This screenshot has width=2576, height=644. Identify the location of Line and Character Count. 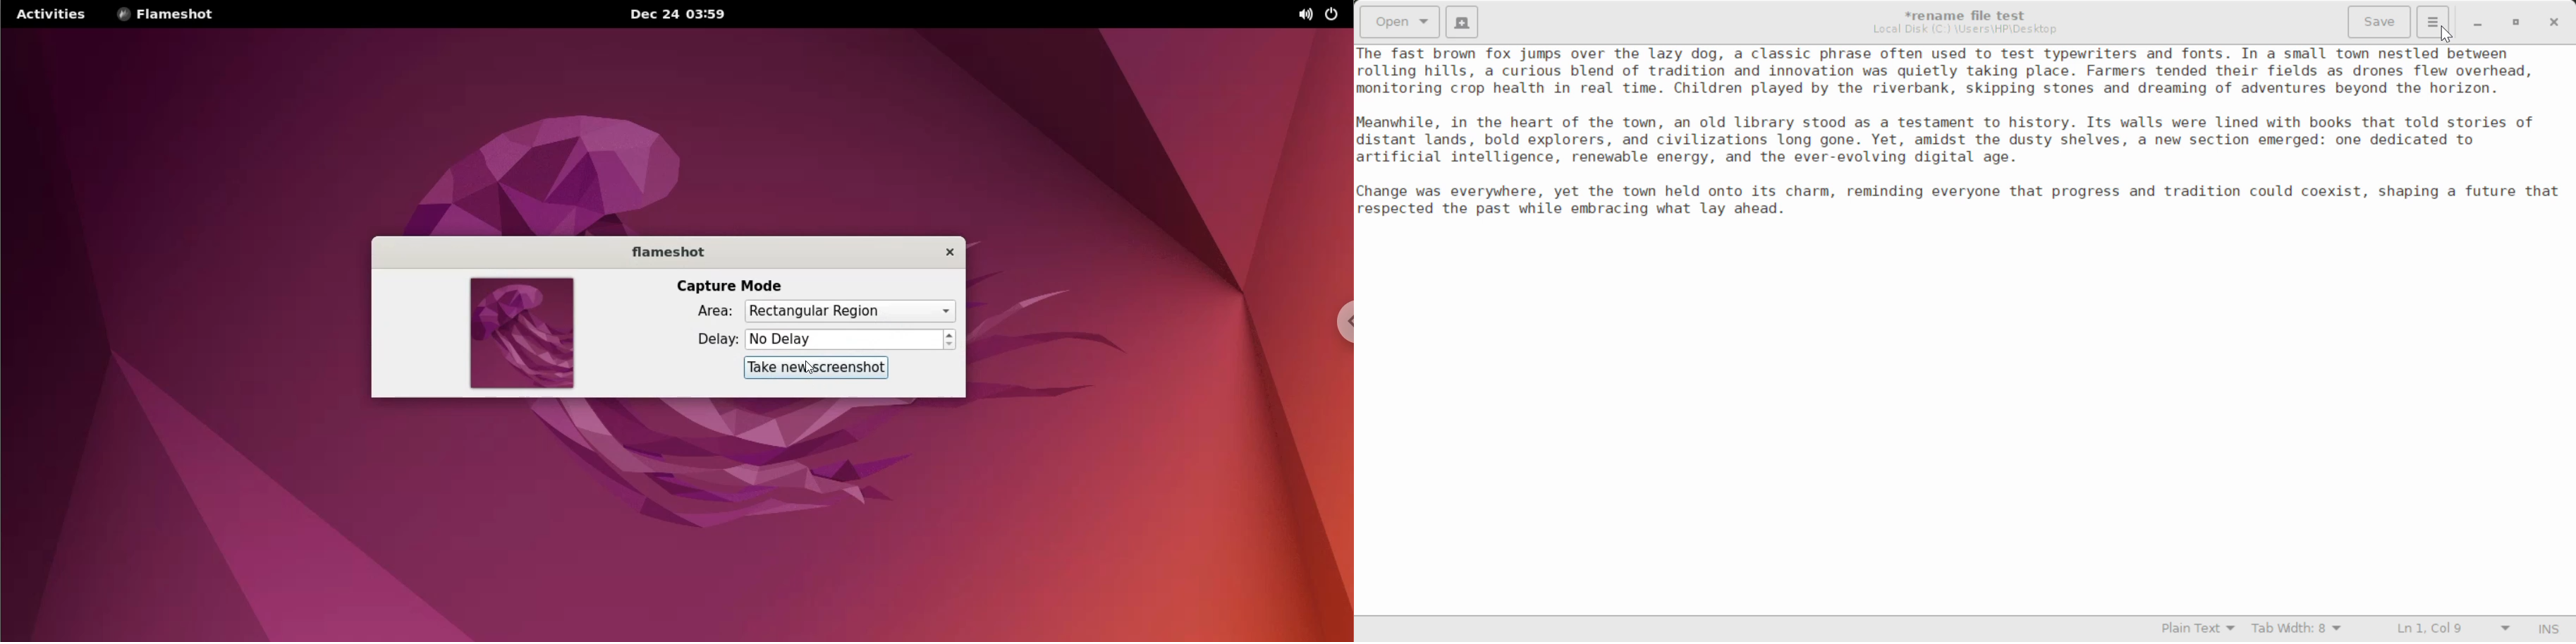
(2451, 630).